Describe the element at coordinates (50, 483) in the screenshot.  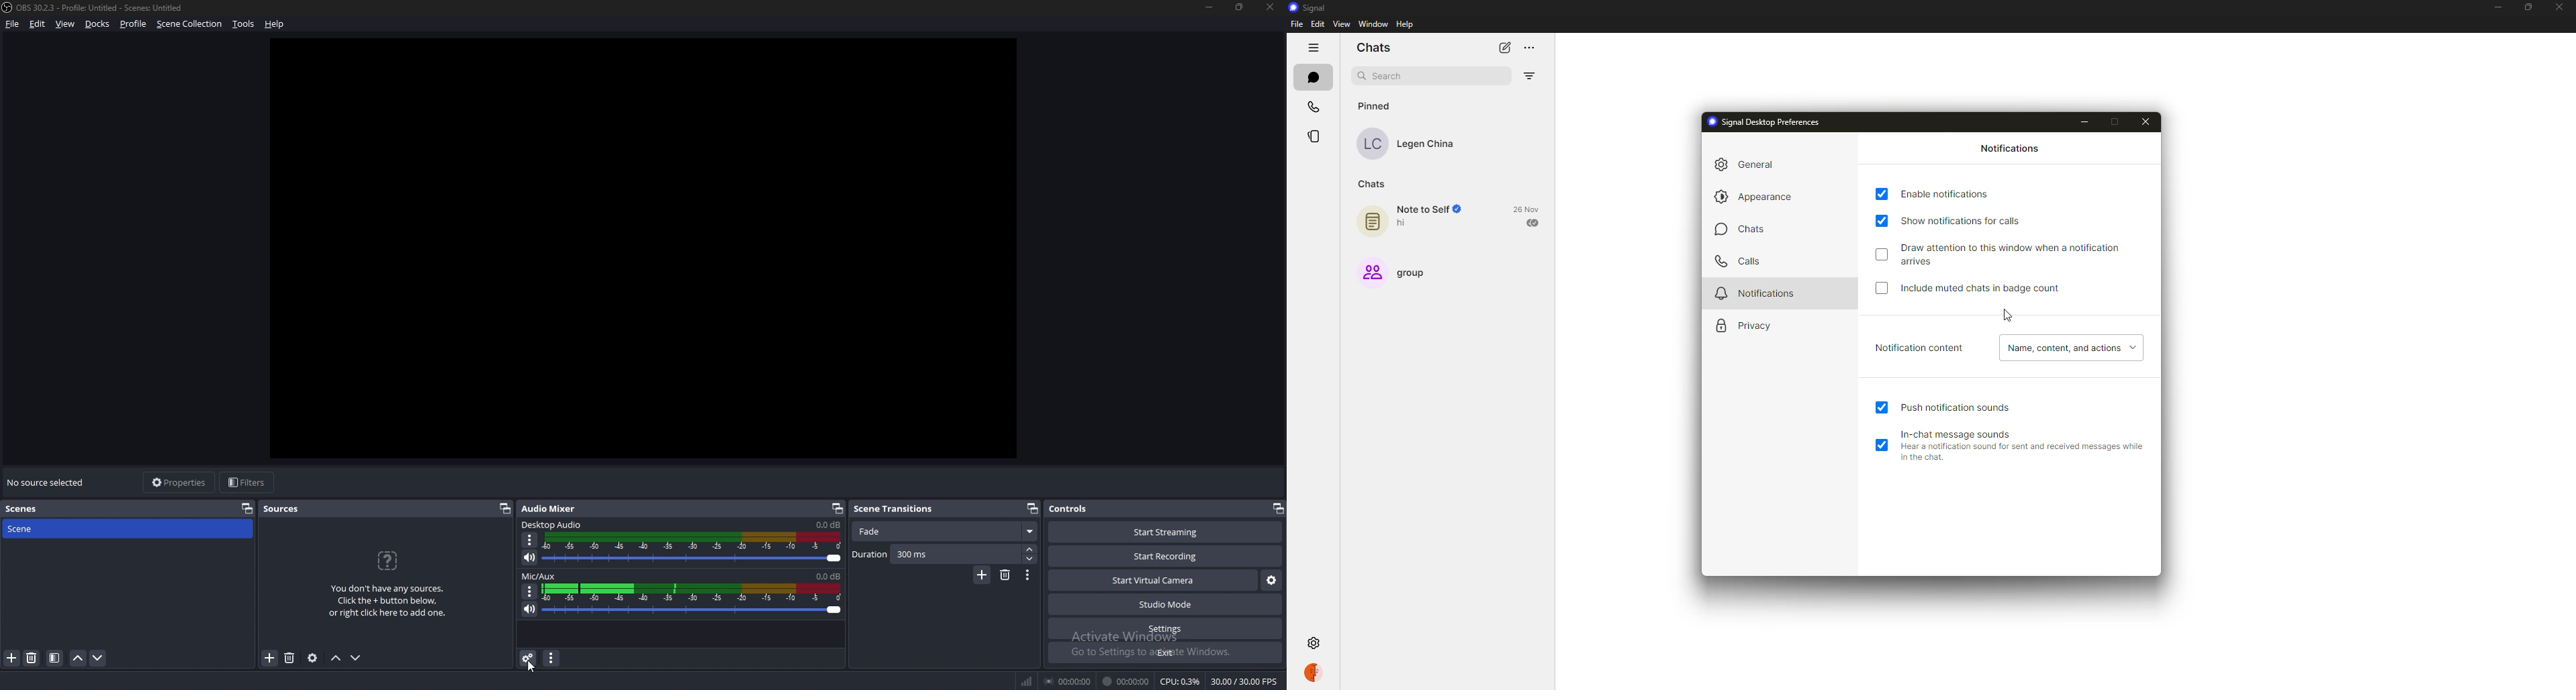
I see `no souce selected` at that location.